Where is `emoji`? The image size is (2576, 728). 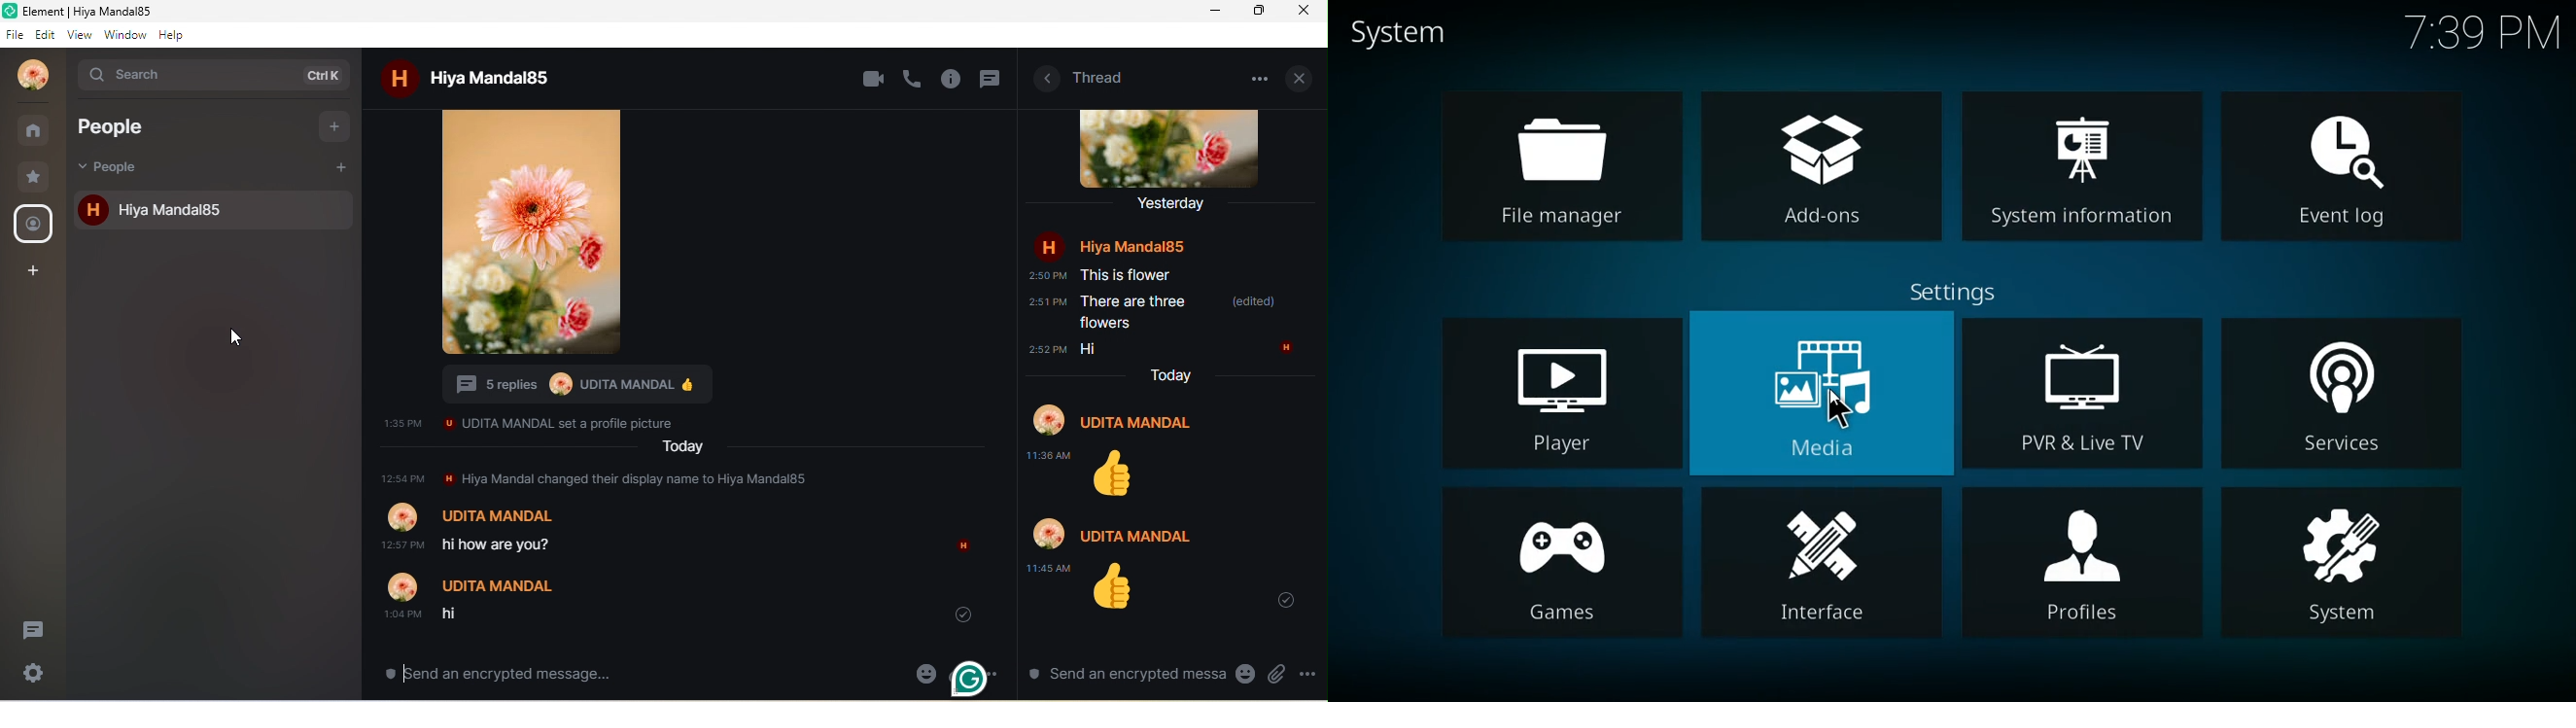
emoji is located at coordinates (925, 672).